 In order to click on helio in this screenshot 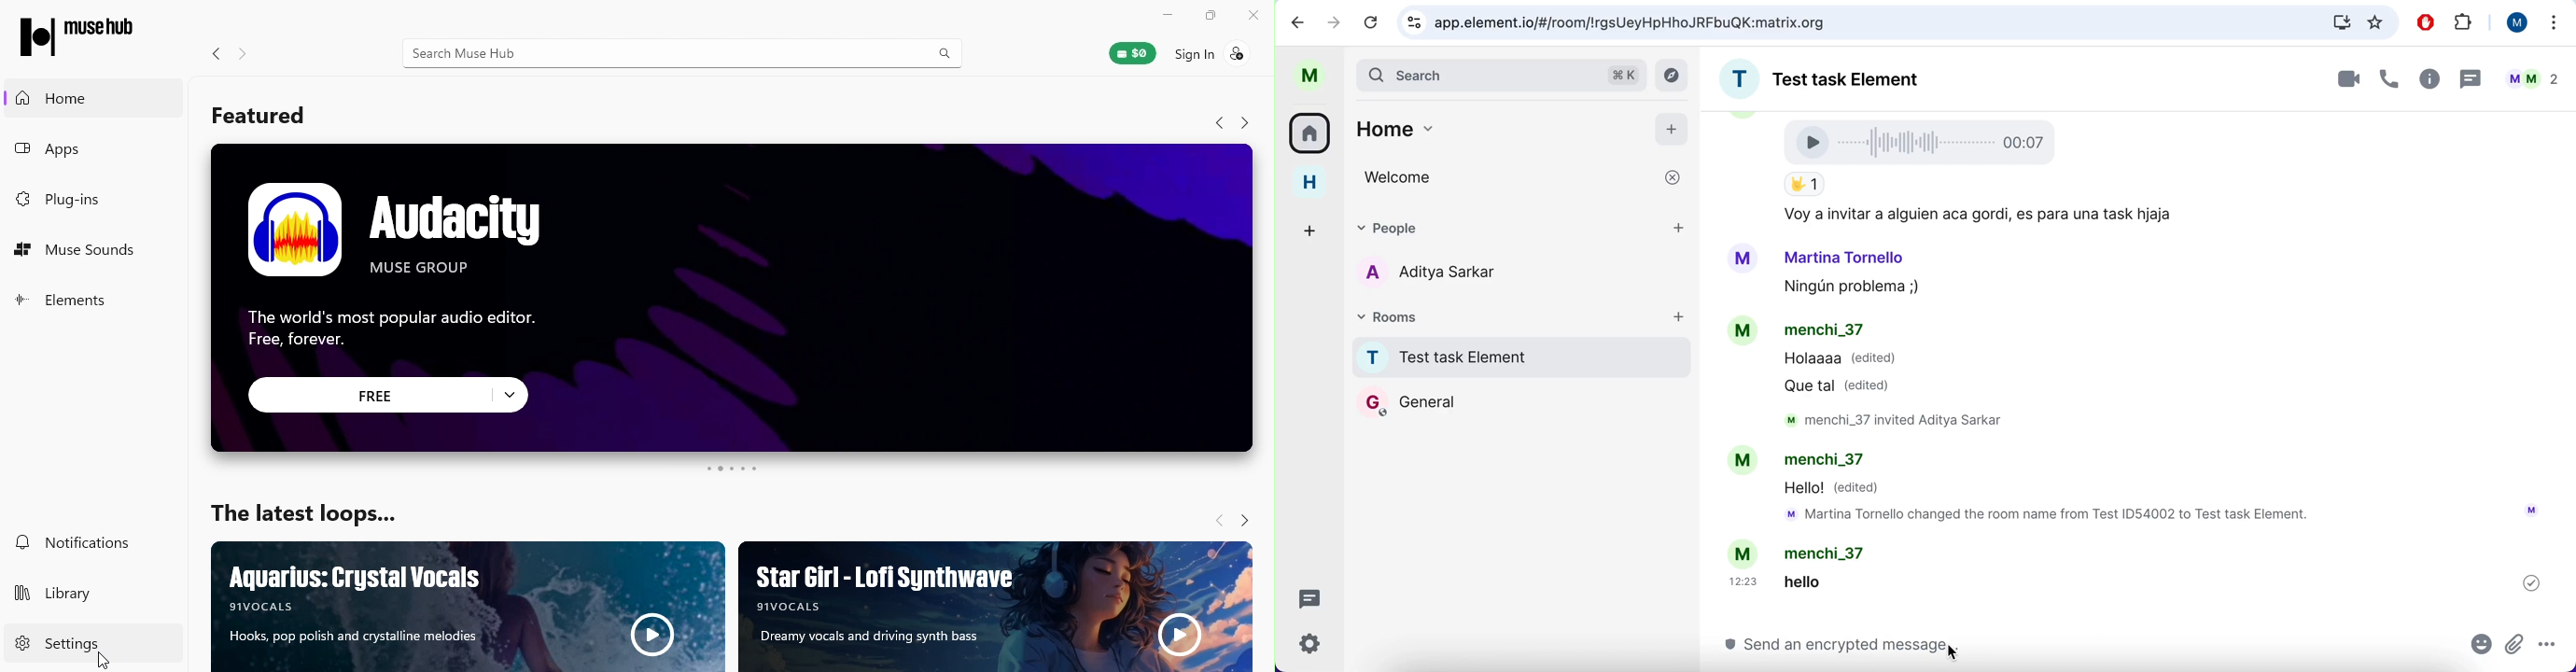, I will do `click(1819, 581)`.